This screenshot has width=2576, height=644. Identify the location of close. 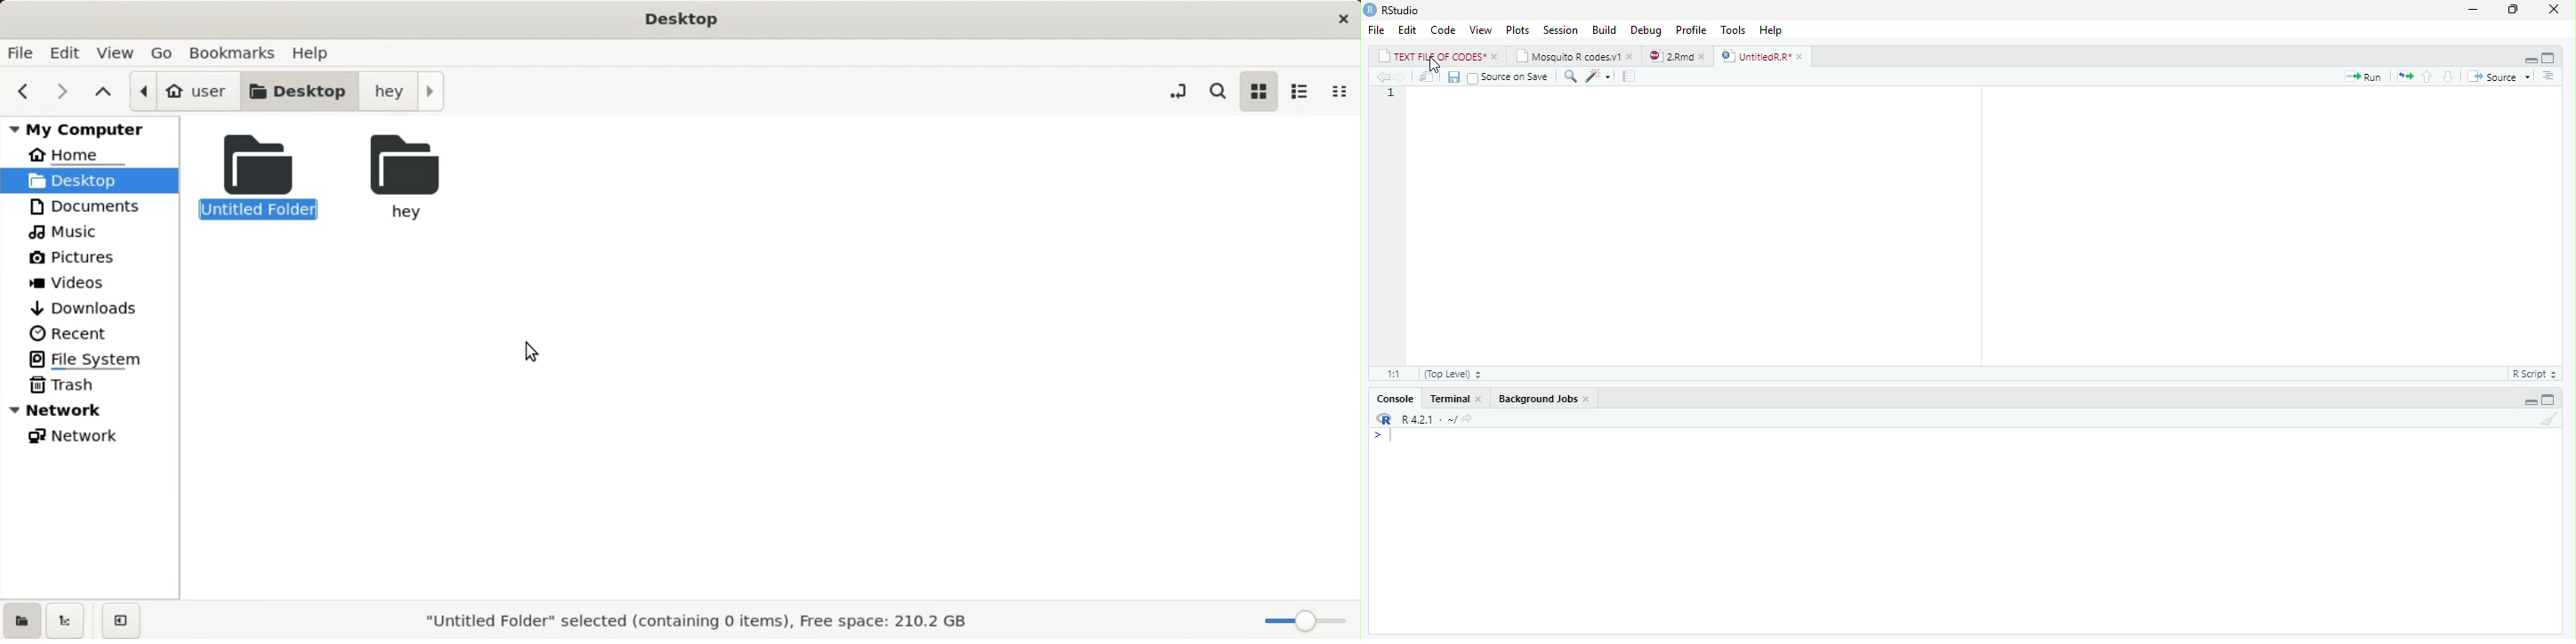
(2558, 9).